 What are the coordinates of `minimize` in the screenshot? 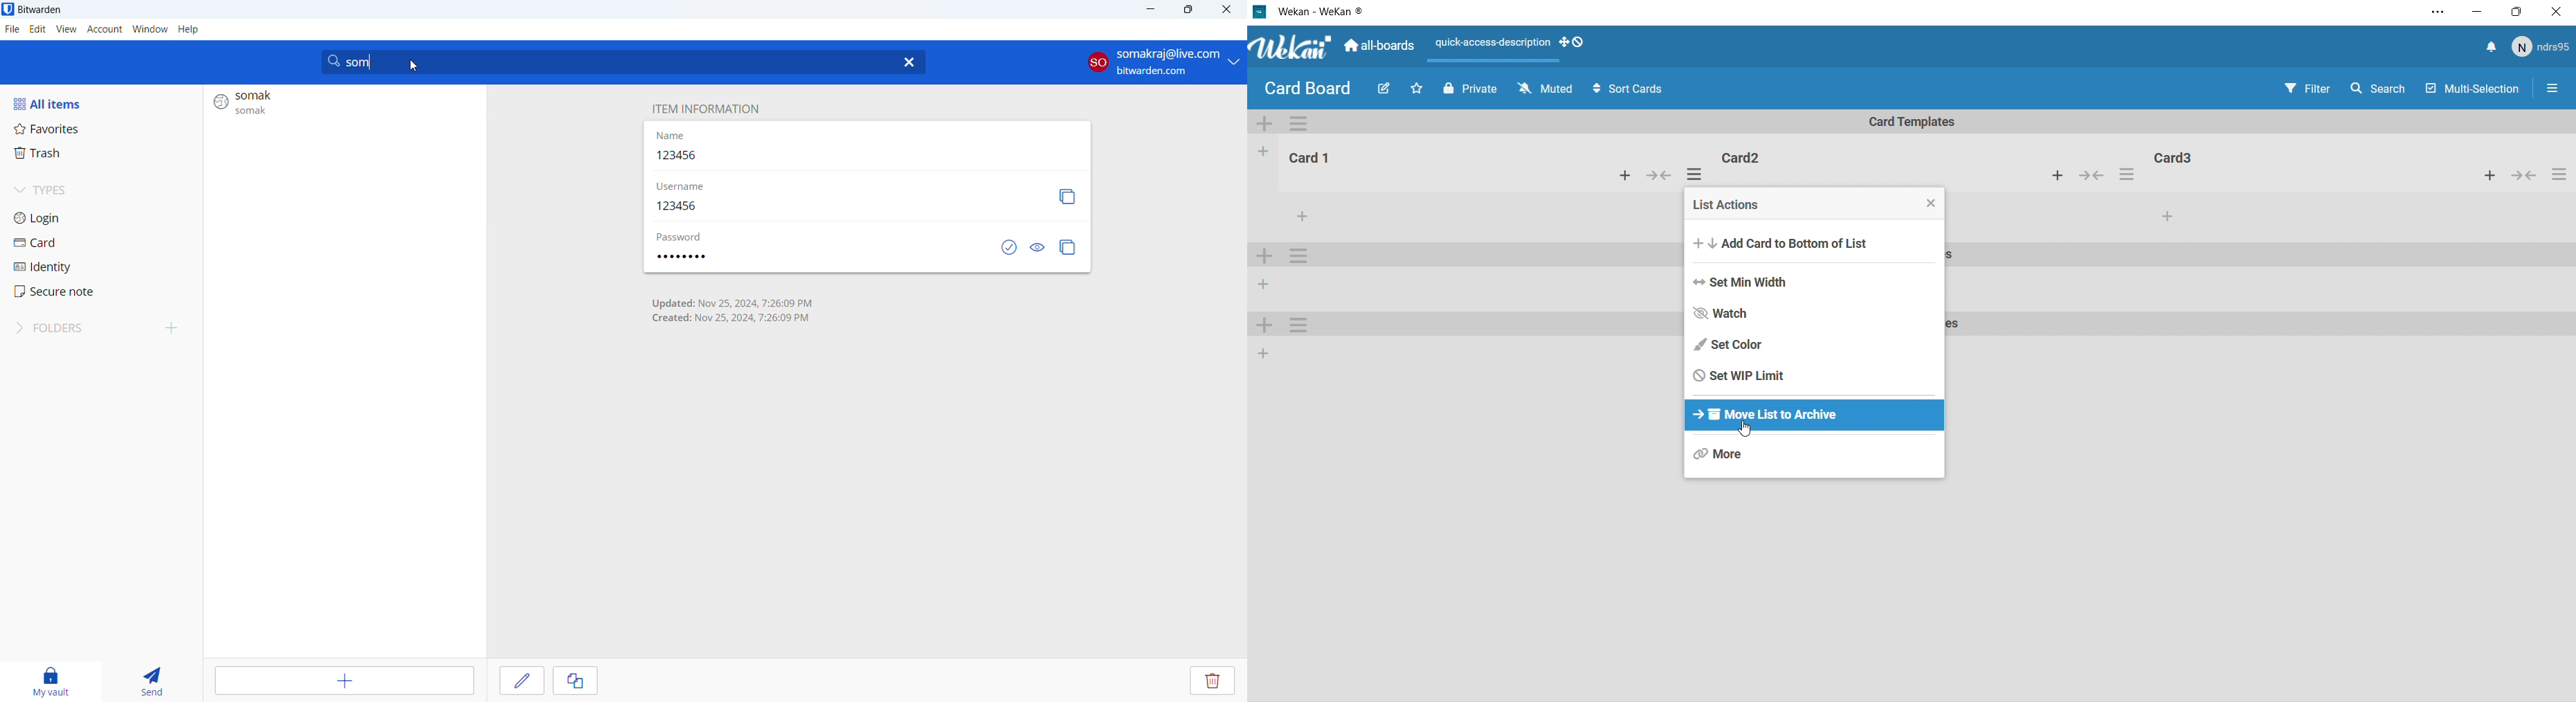 It's located at (1150, 10).